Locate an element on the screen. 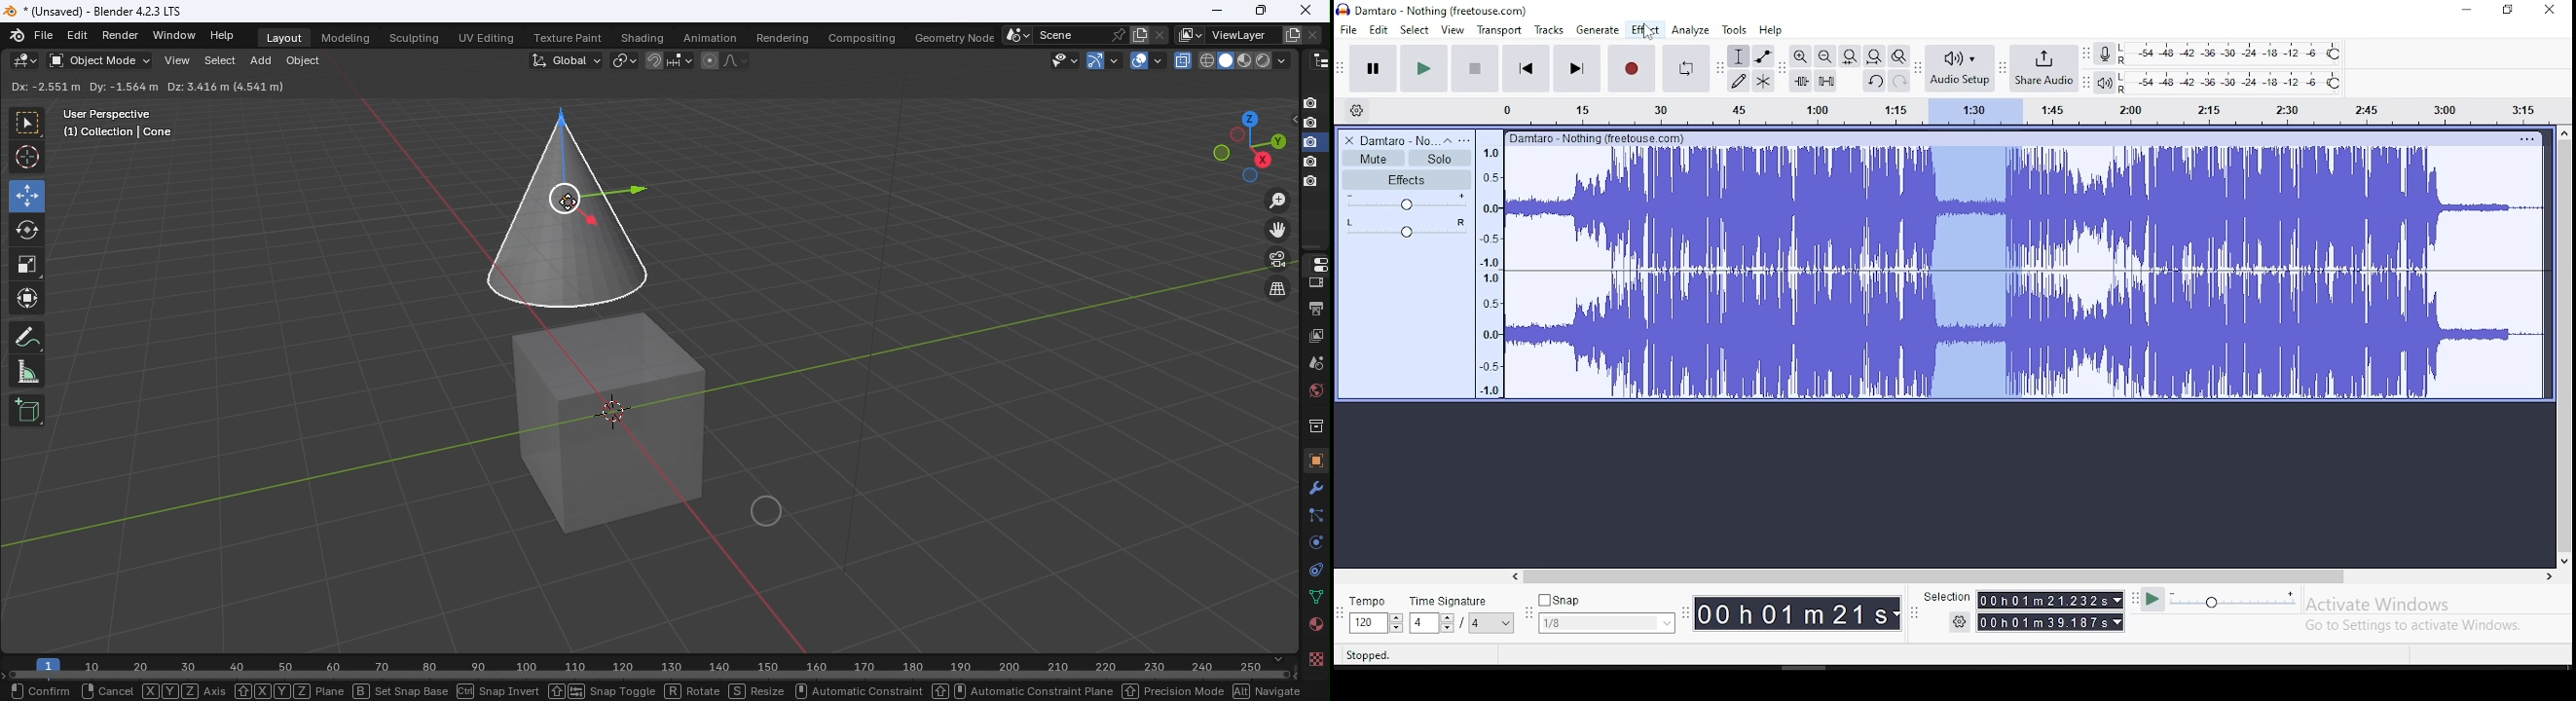 The image size is (2576, 728). /4 is located at coordinates (1476, 622).